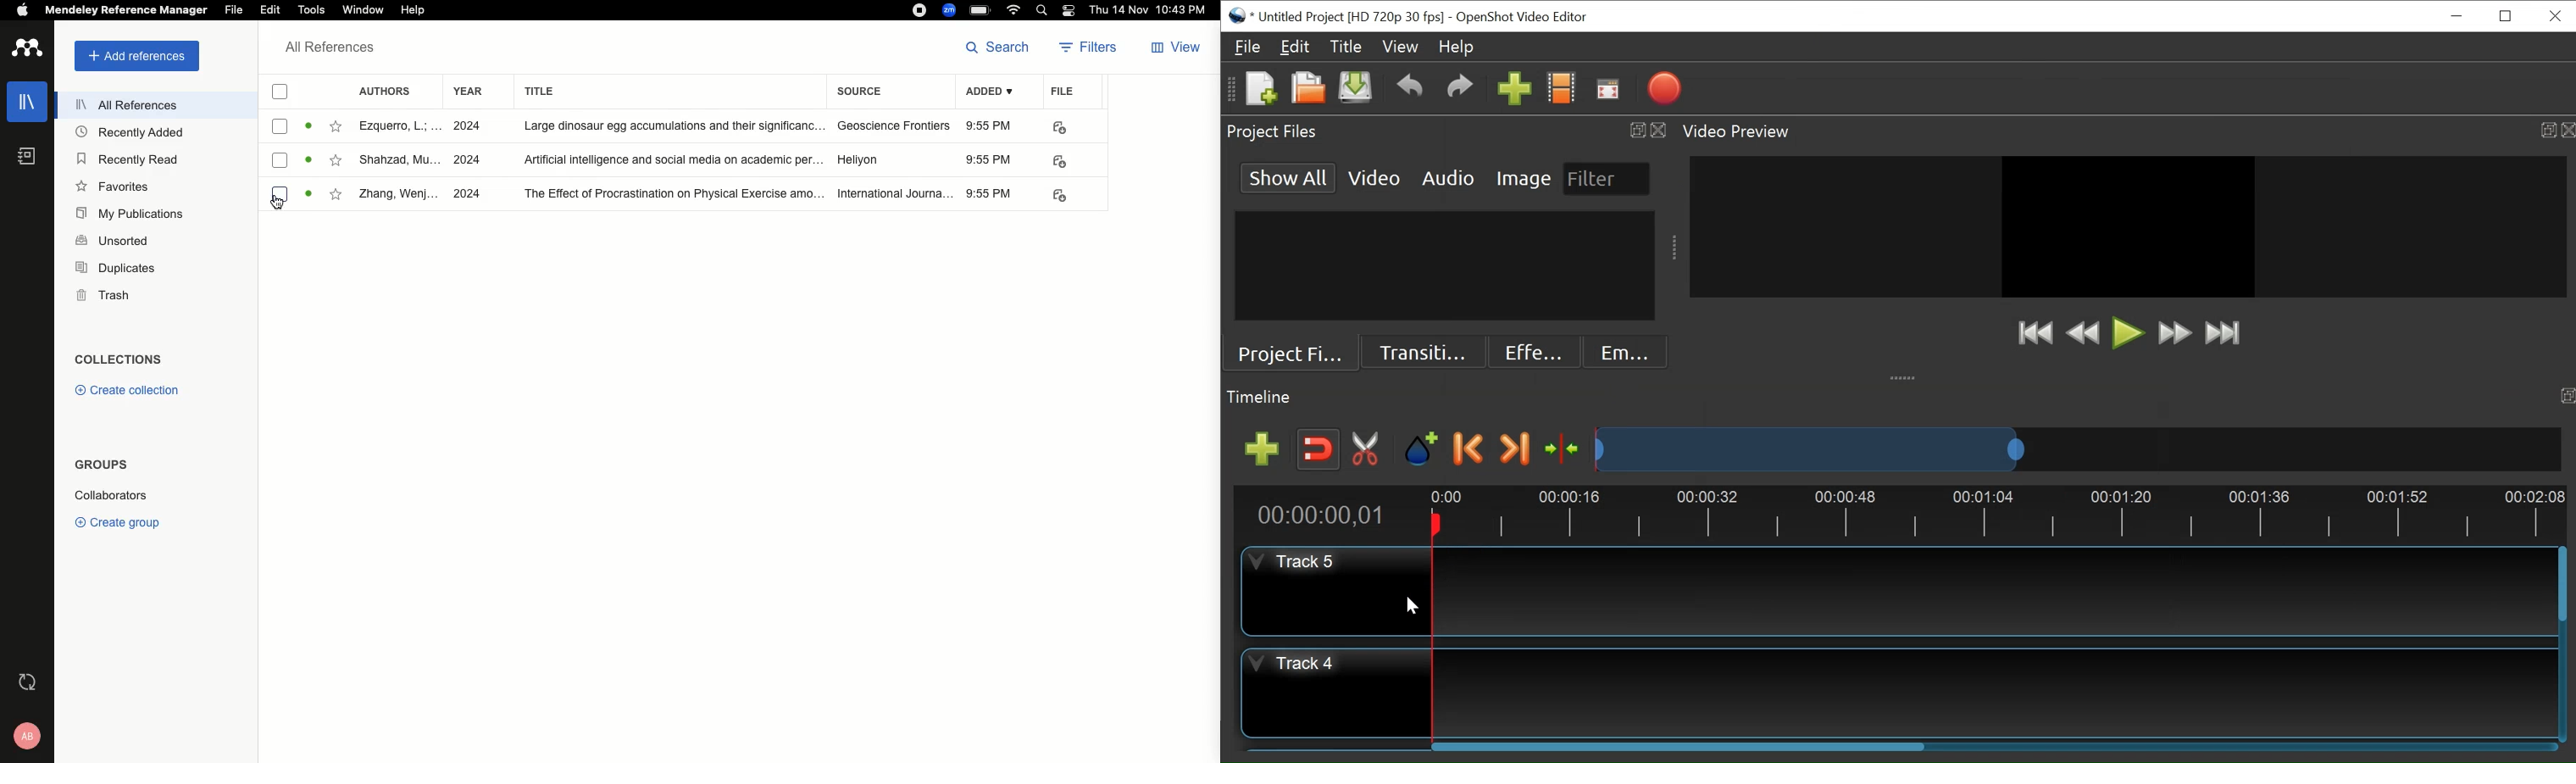 Image resolution: width=2576 pixels, height=784 pixels. I want to click on Track Header, so click(1334, 591).